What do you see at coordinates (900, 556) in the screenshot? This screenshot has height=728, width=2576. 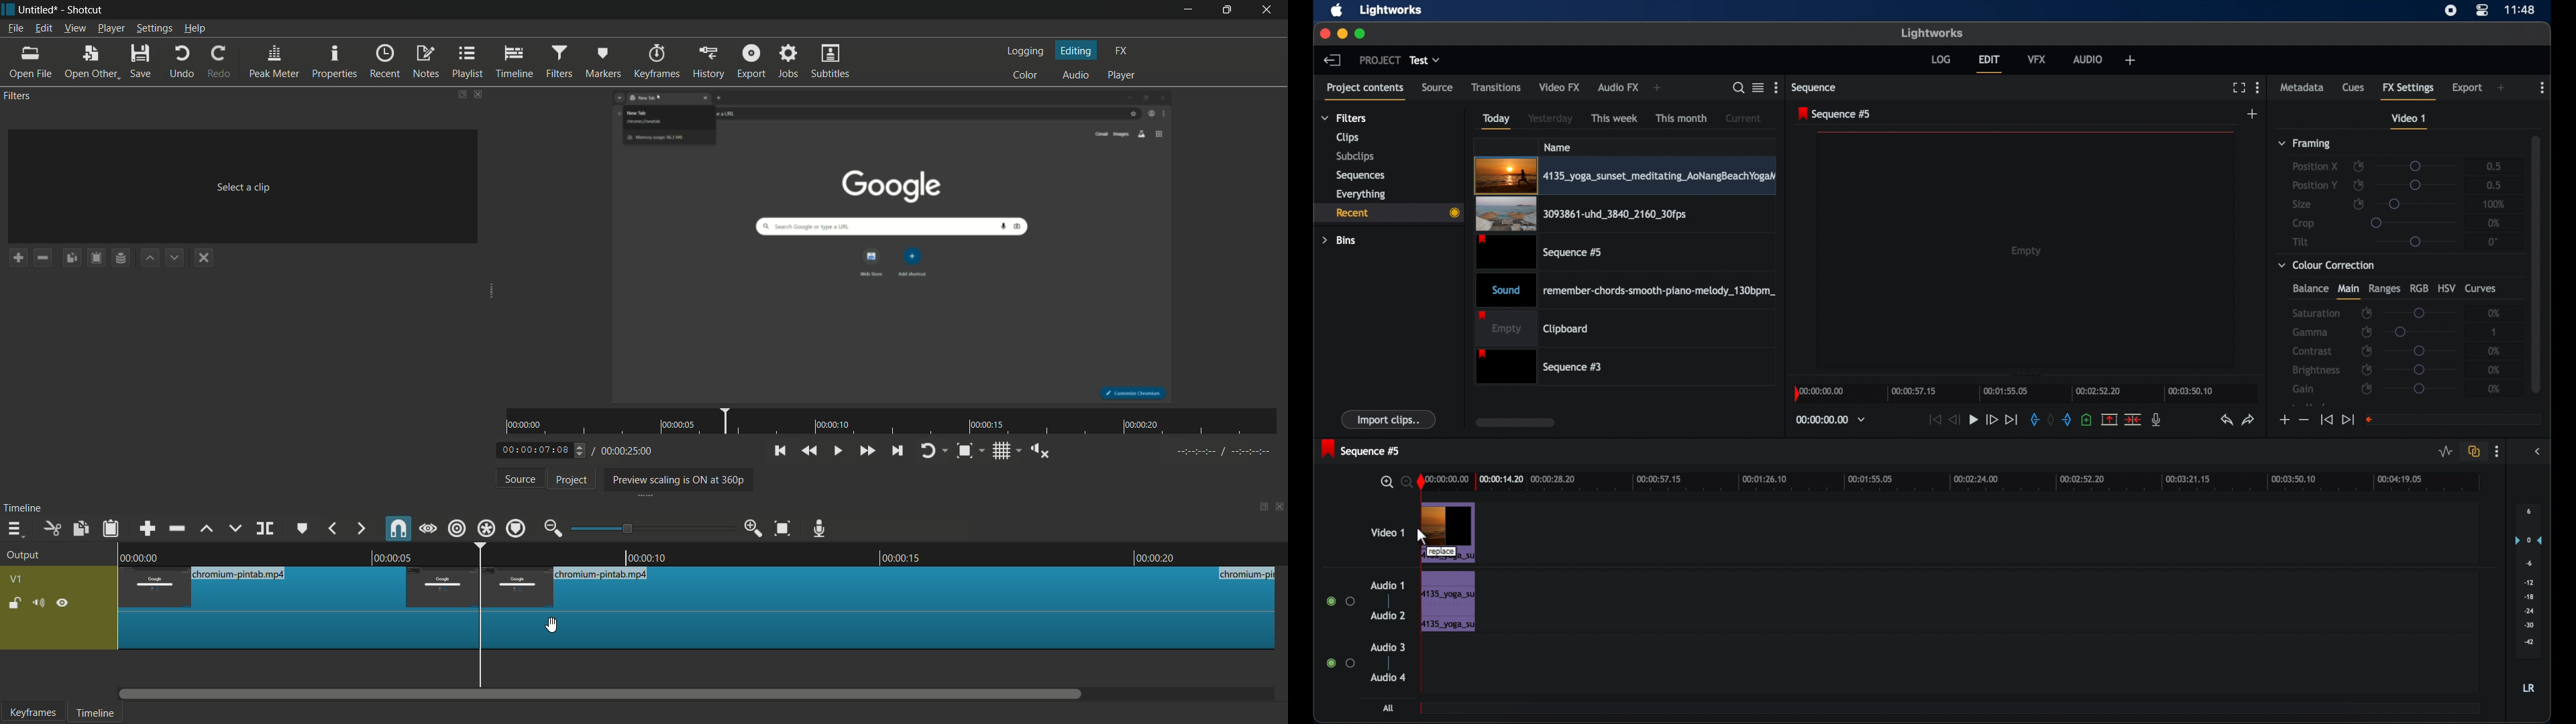 I see `0.00.015` at bounding box center [900, 556].